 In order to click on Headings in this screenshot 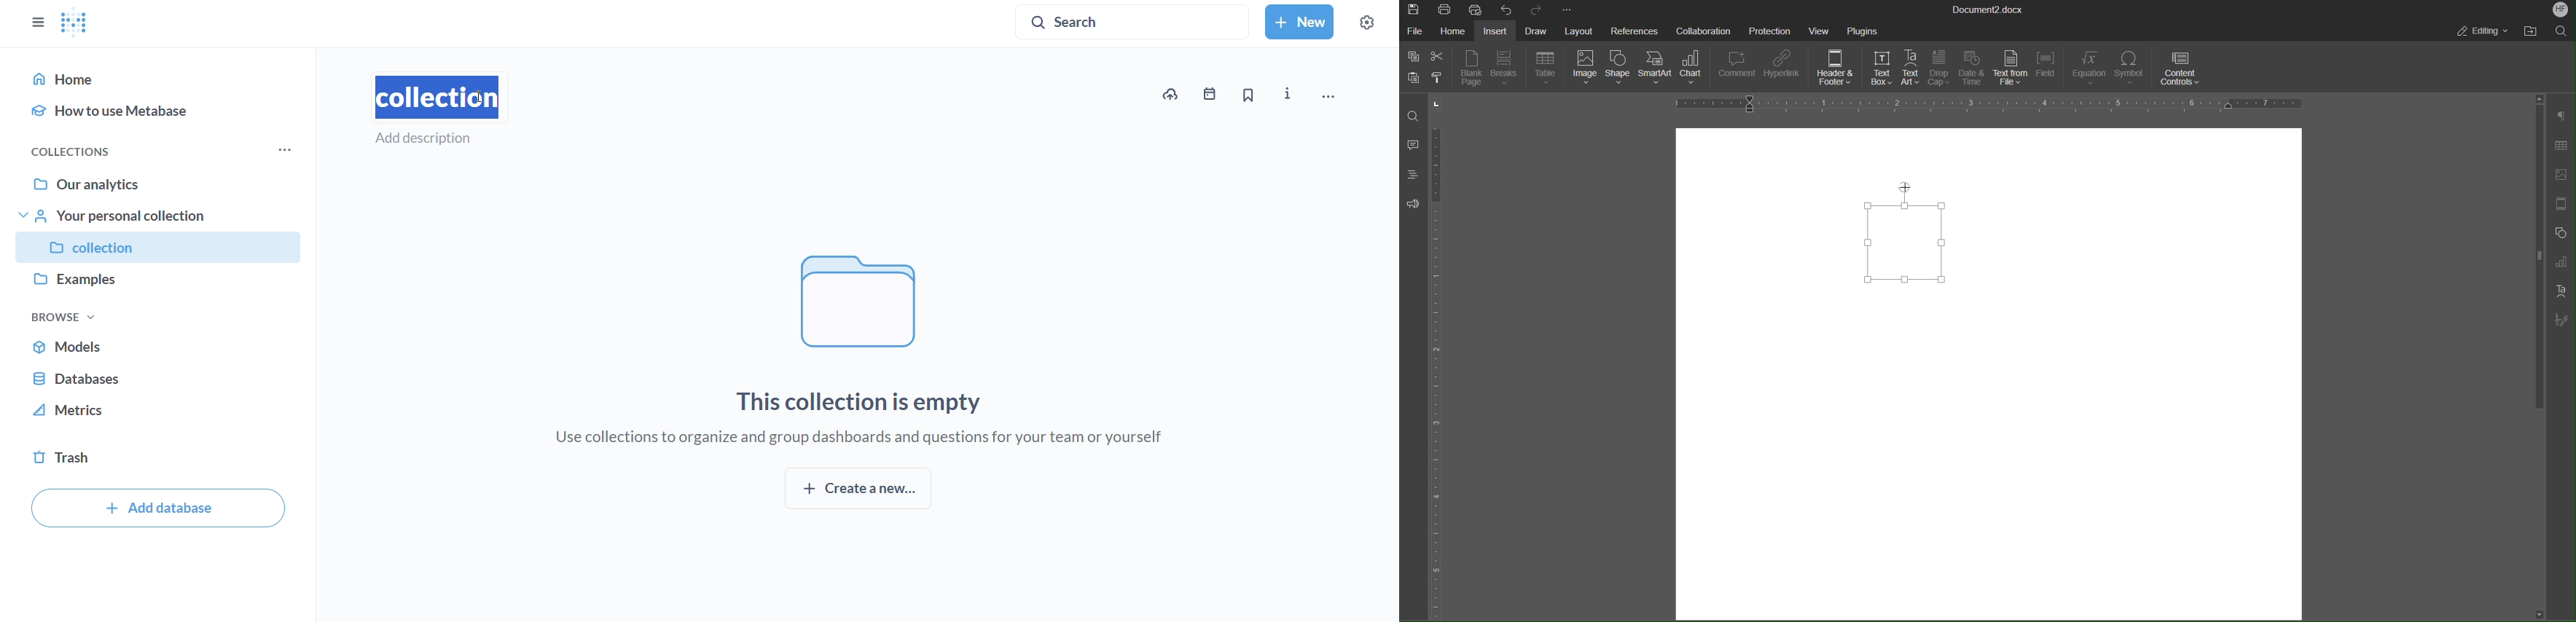, I will do `click(1411, 174)`.